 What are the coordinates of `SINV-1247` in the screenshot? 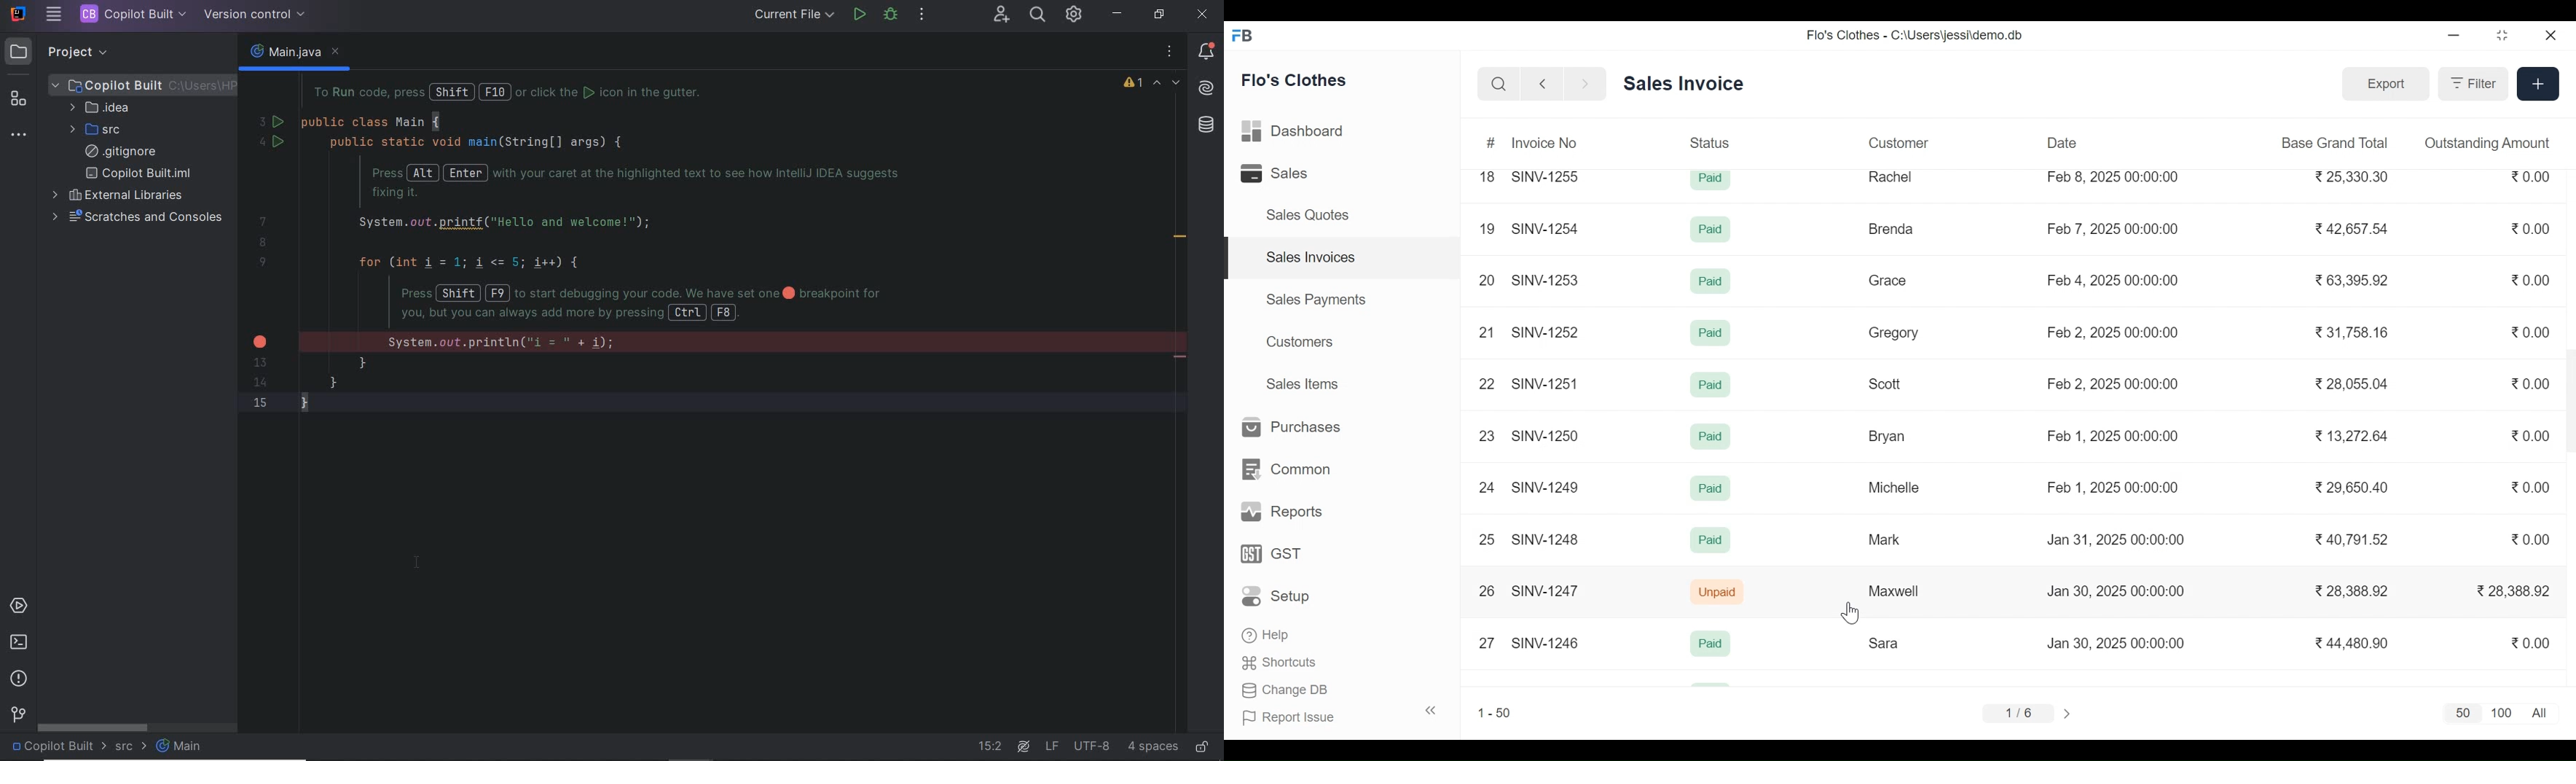 It's located at (1548, 590).